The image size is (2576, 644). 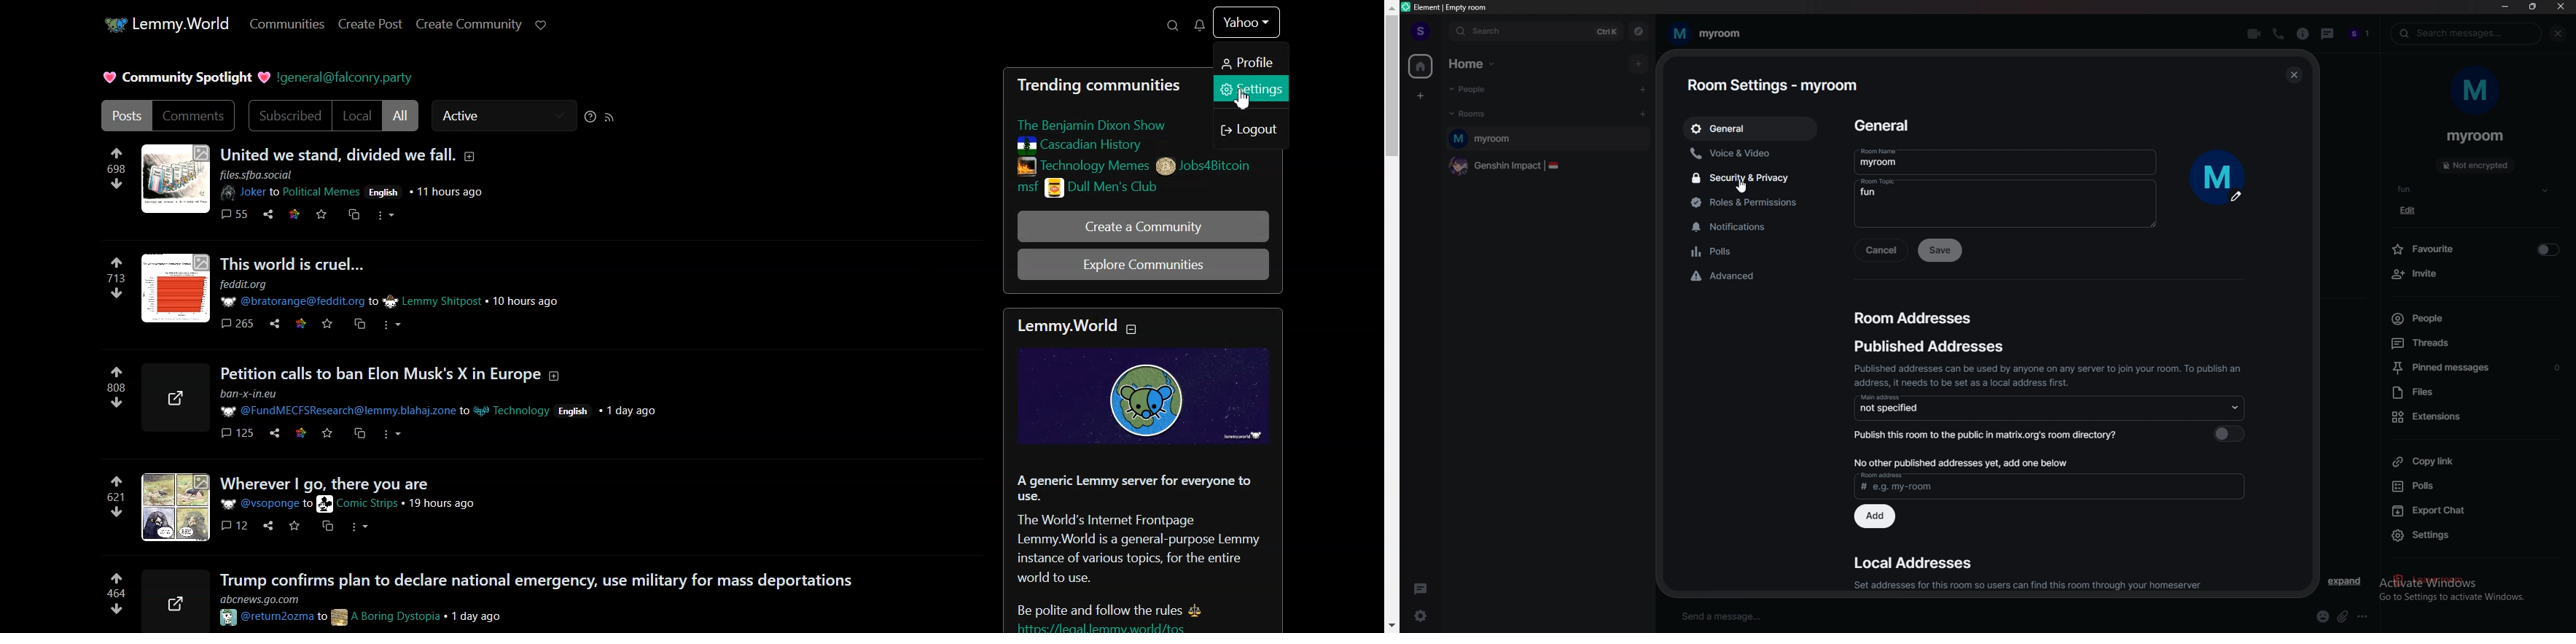 I want to click on profile picture, so click(x=175, y=178).